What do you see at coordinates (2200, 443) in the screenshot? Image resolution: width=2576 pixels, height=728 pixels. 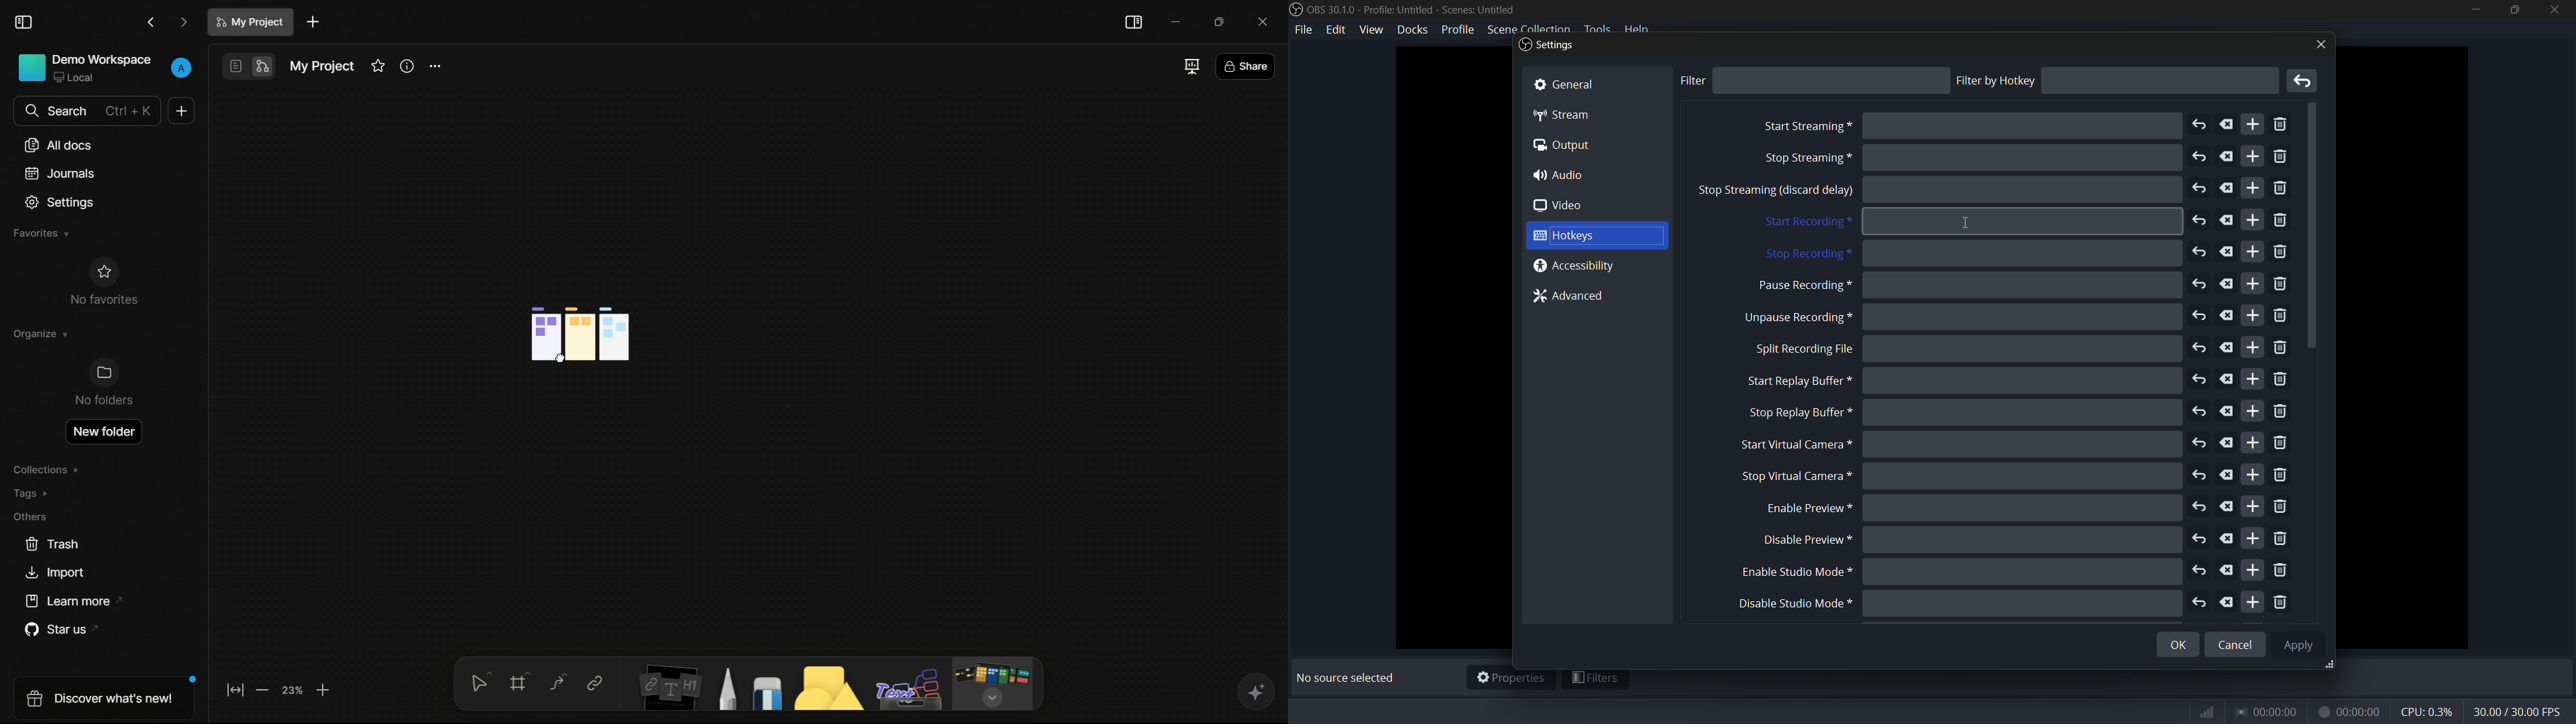 I see `undo` at bounding box center [2200, 443].